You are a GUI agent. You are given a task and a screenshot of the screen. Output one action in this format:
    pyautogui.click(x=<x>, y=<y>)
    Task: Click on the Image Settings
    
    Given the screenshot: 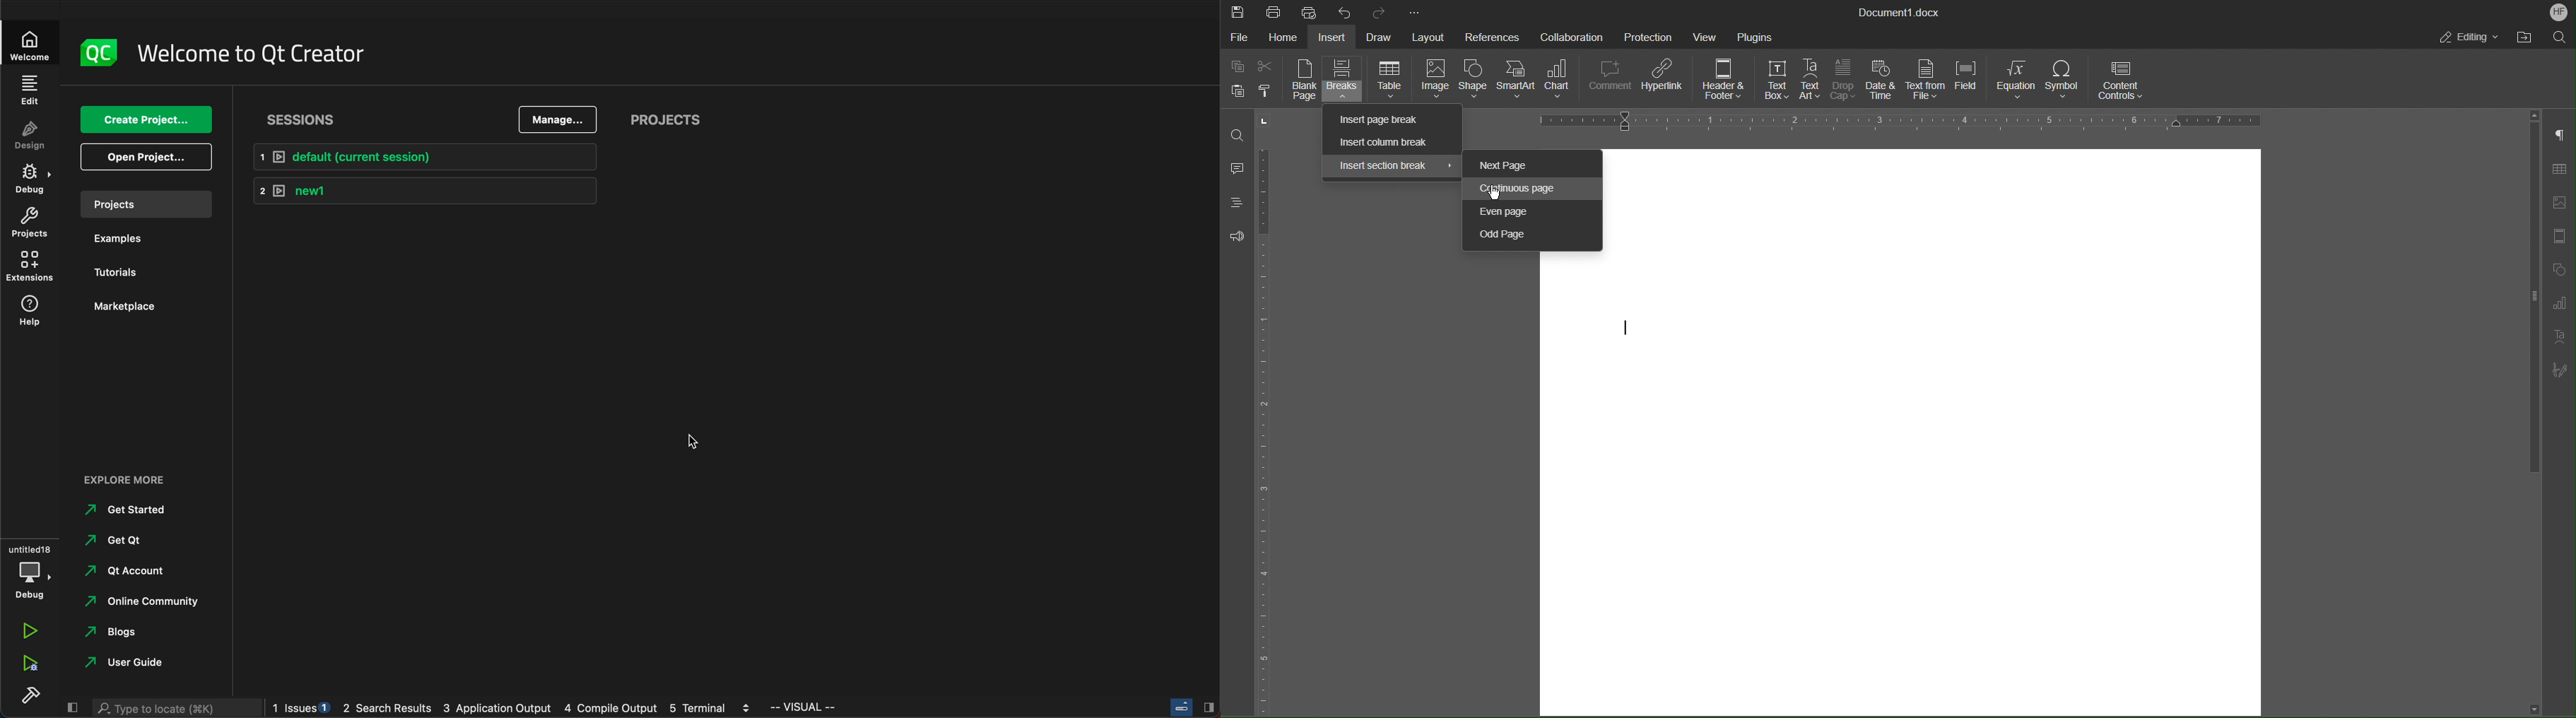 What is the action you would take?
    pyautogui.click(x=2558, y=204)
    